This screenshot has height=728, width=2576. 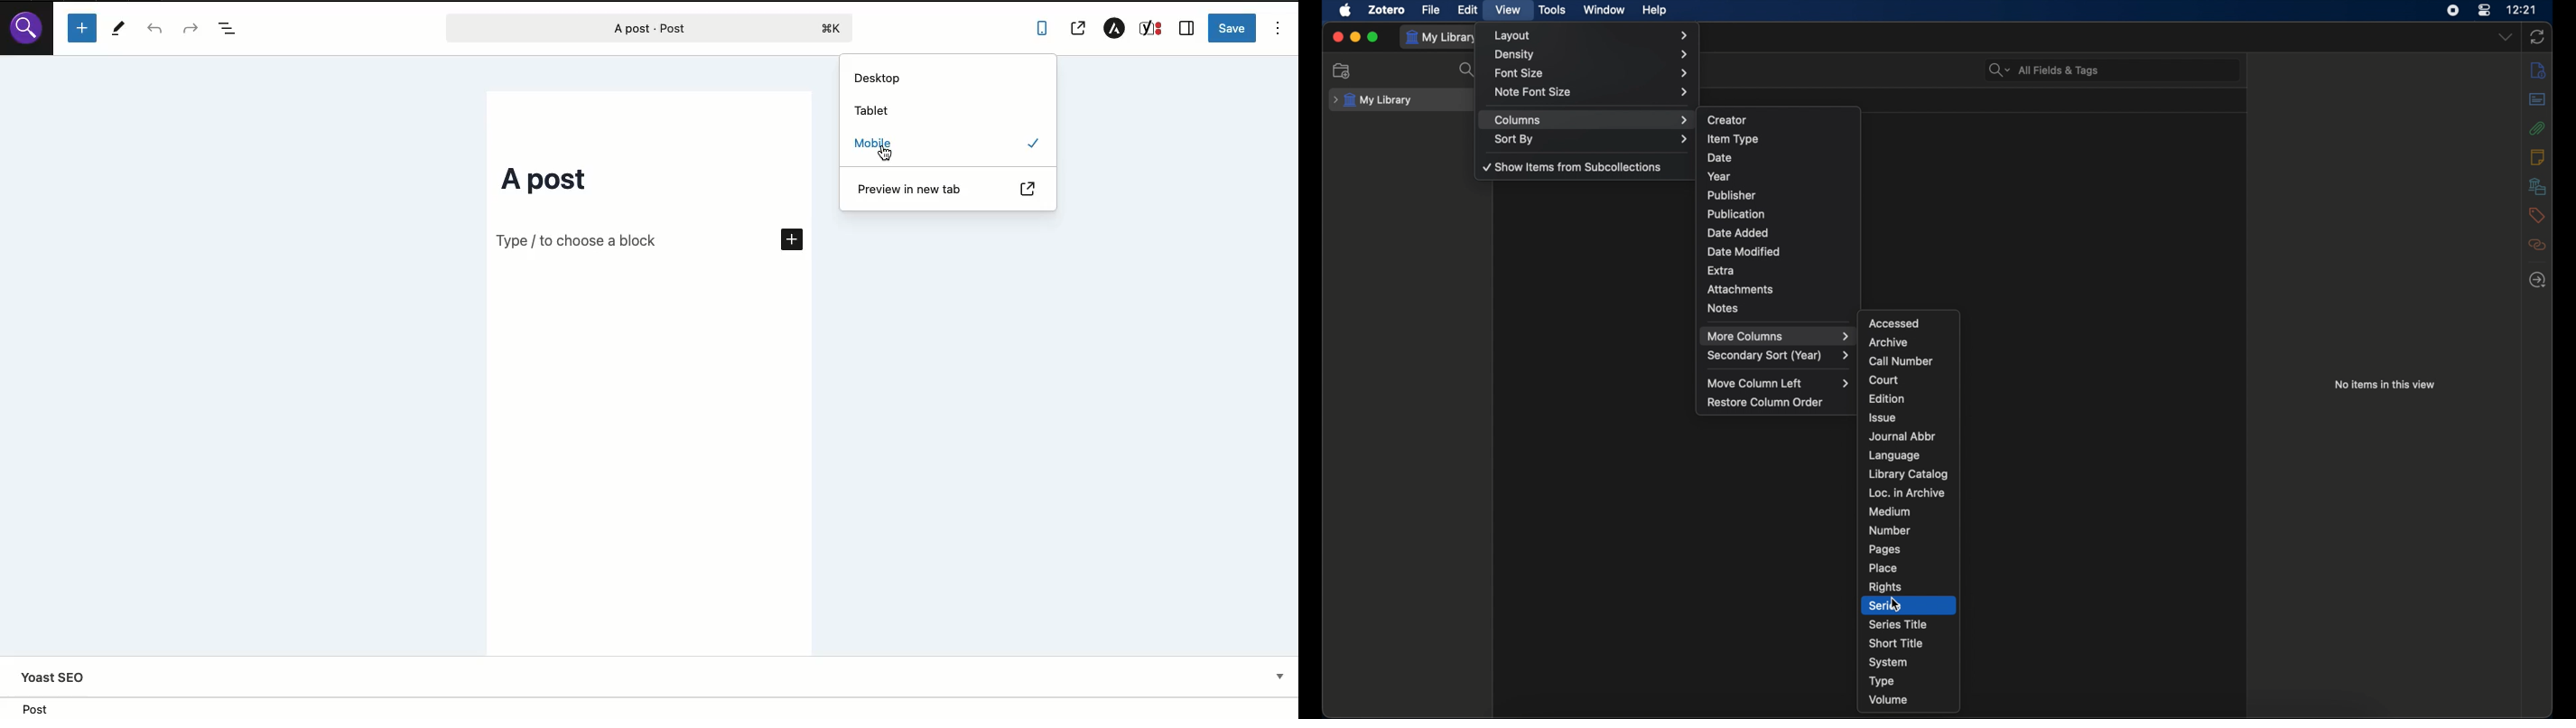 What do you see at coordinates (1346, 10) in the screenshot?
I see `apple` at bounding box center [1346, 10].